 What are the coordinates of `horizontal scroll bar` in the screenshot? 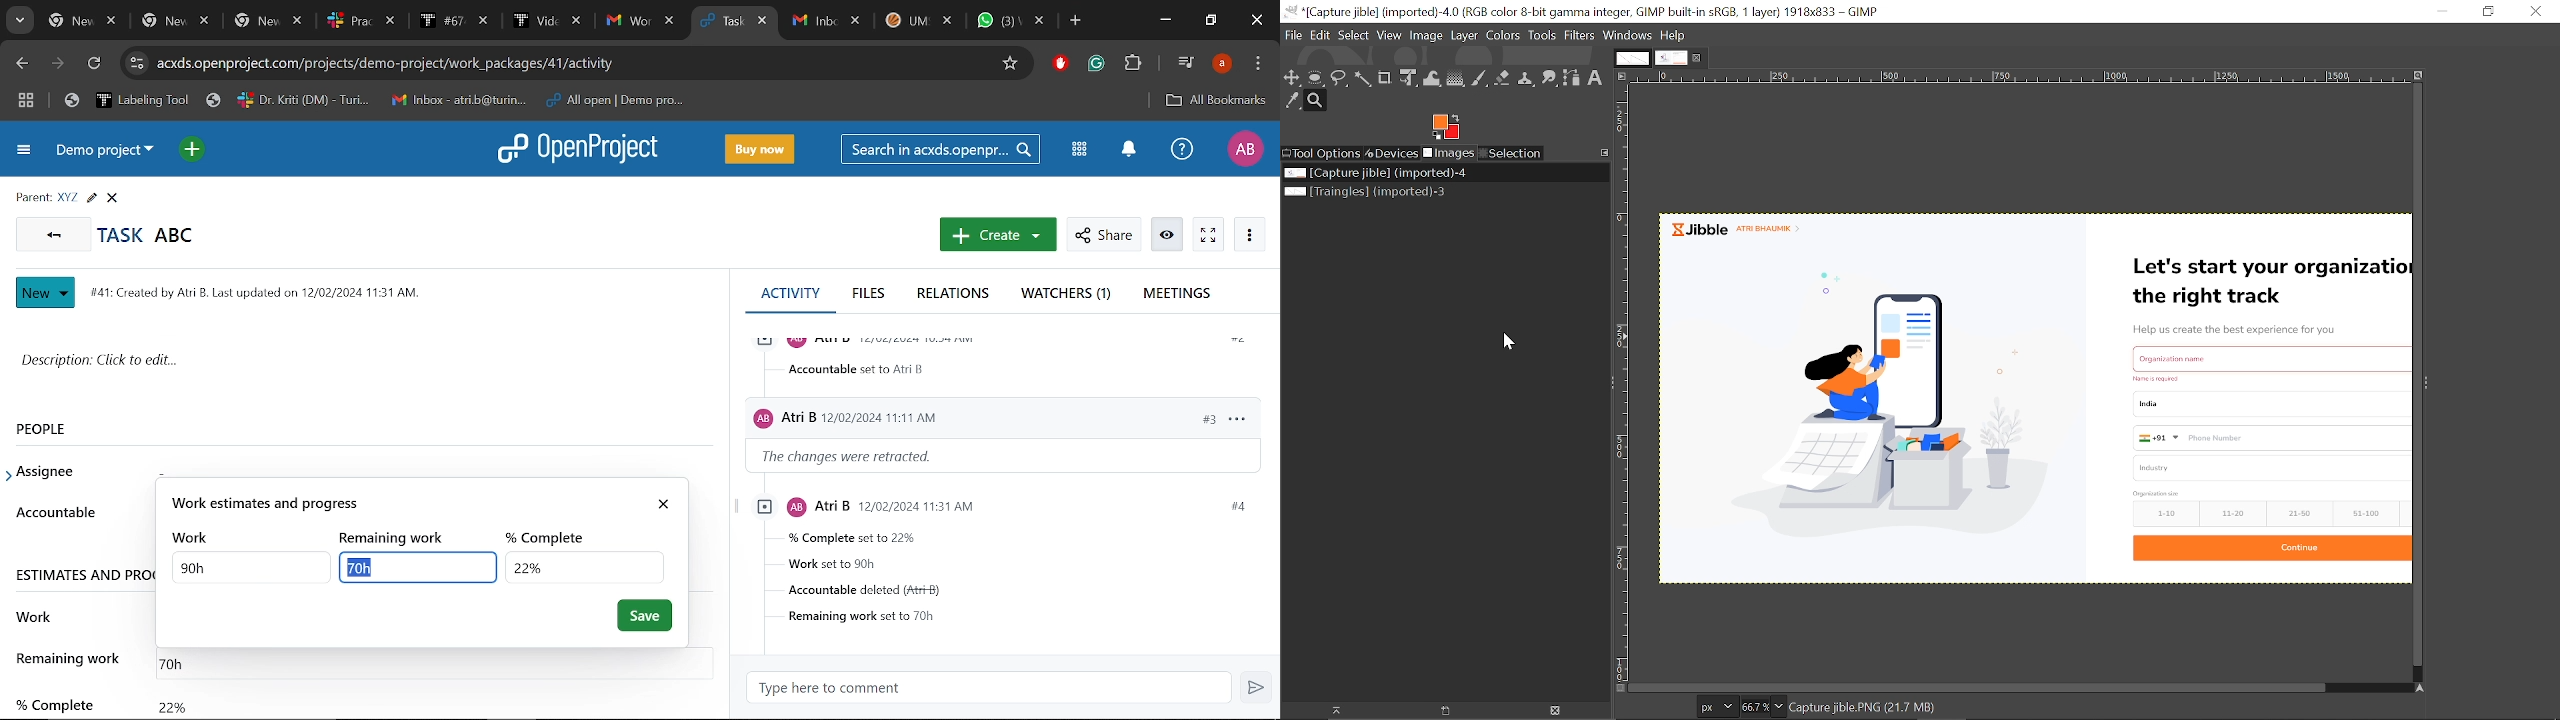 It's located at (2023, 684).